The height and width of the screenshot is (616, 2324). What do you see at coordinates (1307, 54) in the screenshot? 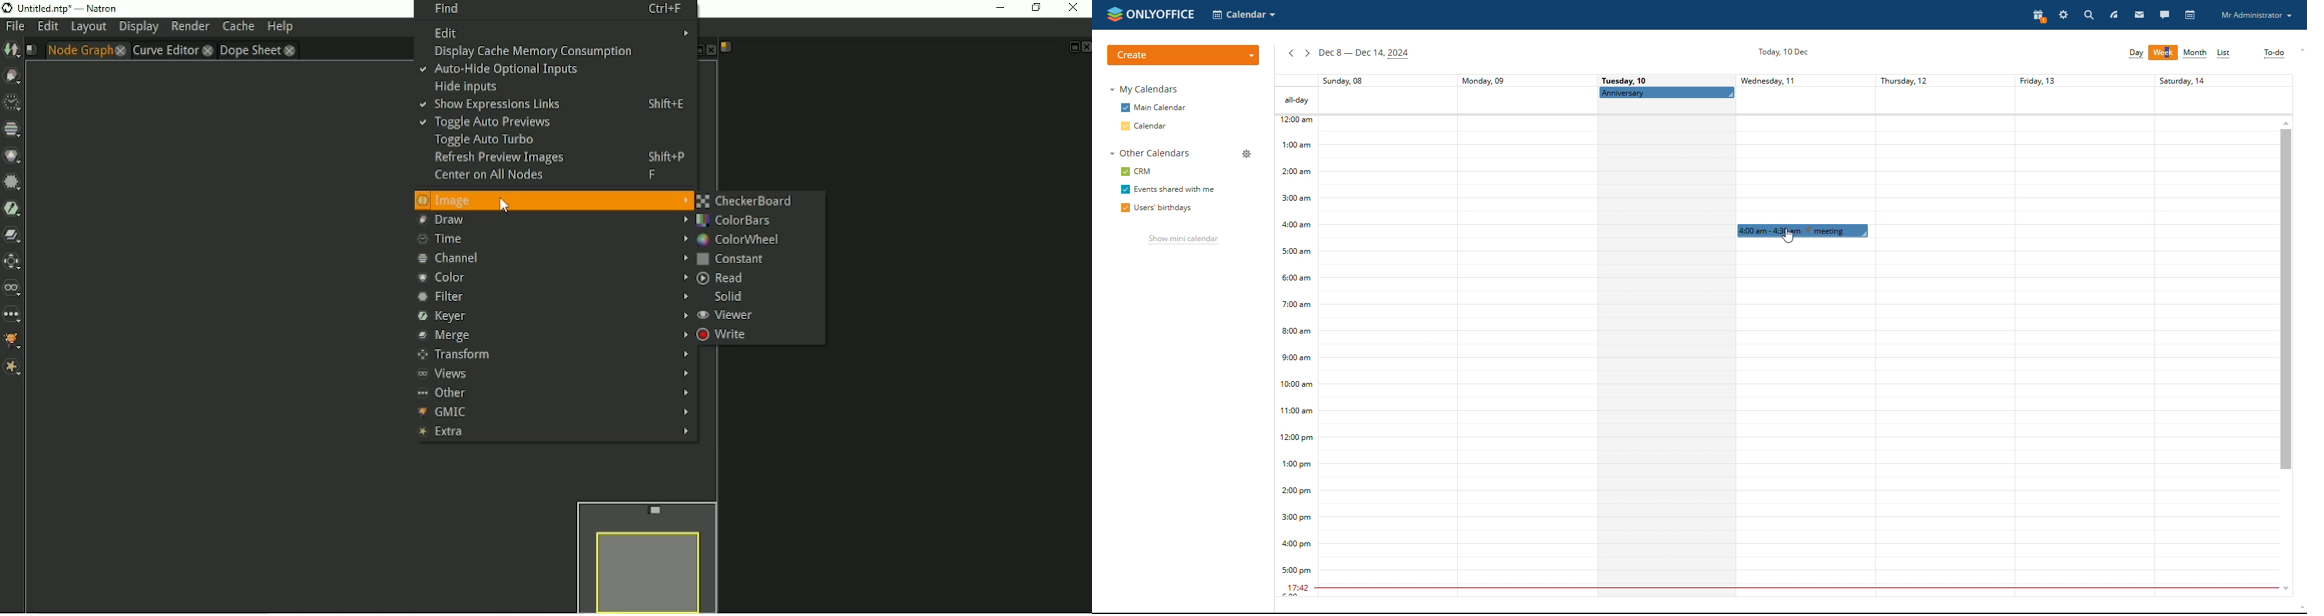
I see `next week` at bounding box center [1307, 54].